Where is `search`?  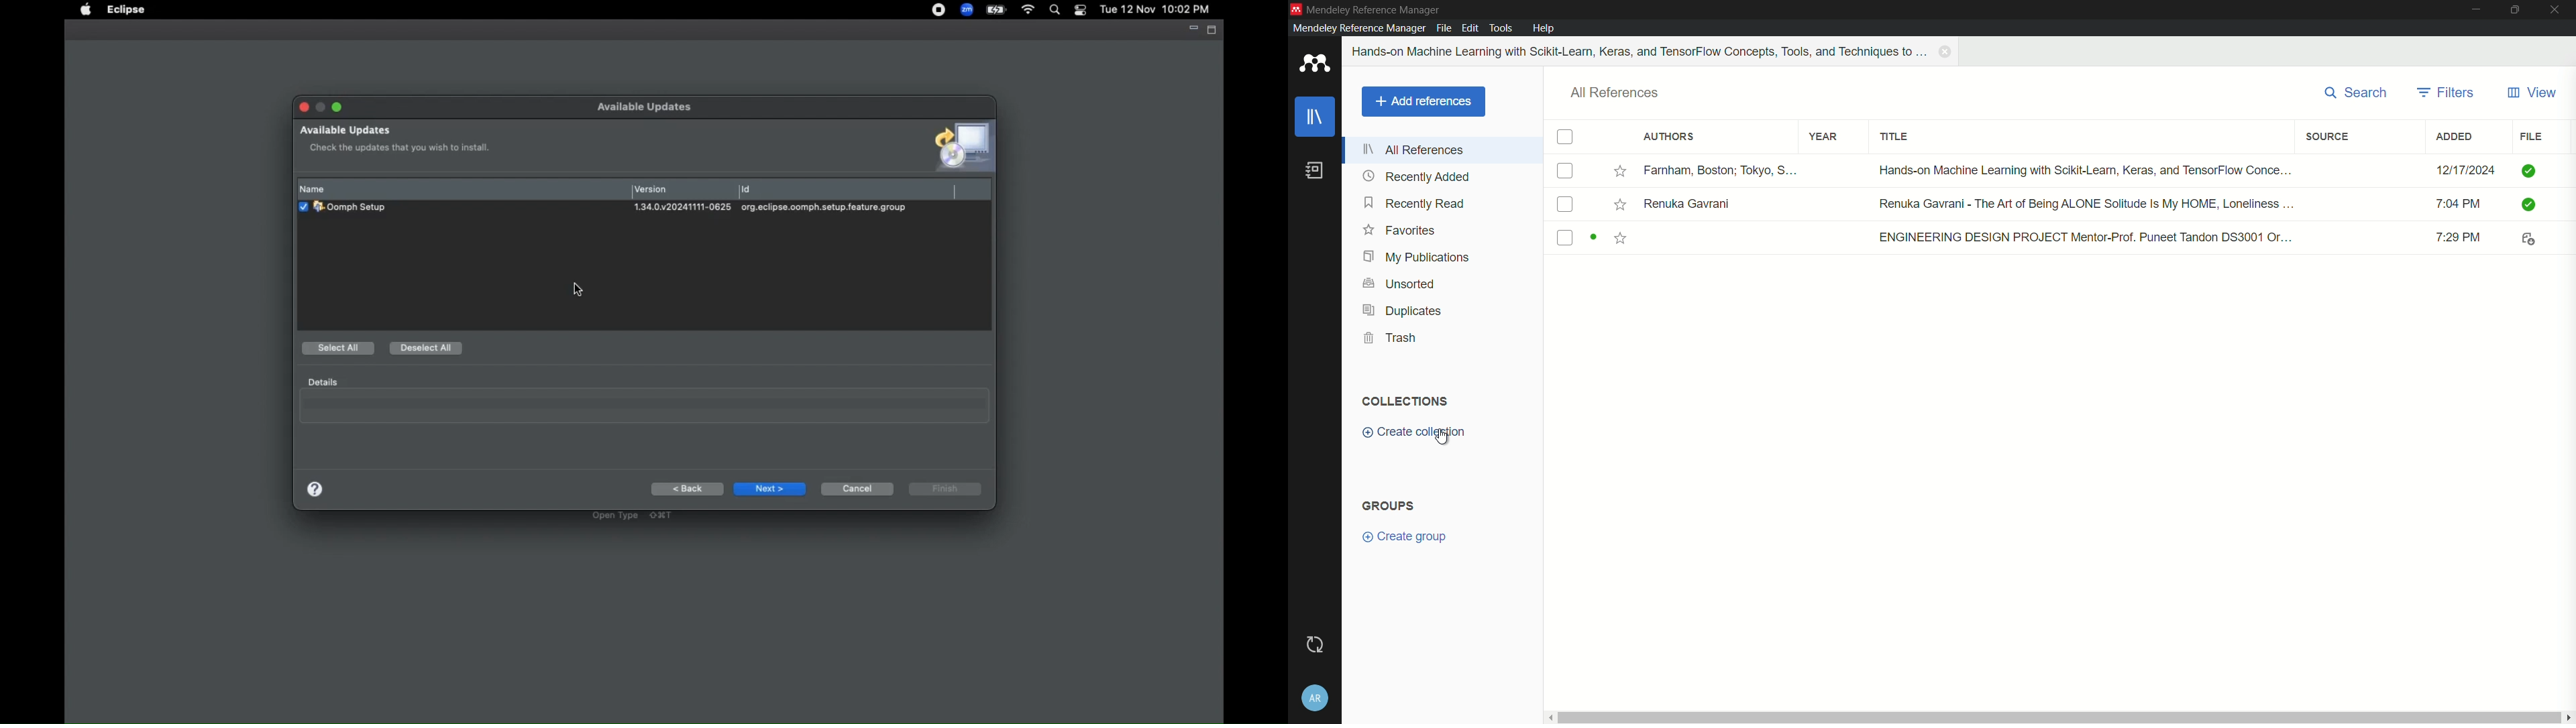 search is located at coordinates (2357, 93).